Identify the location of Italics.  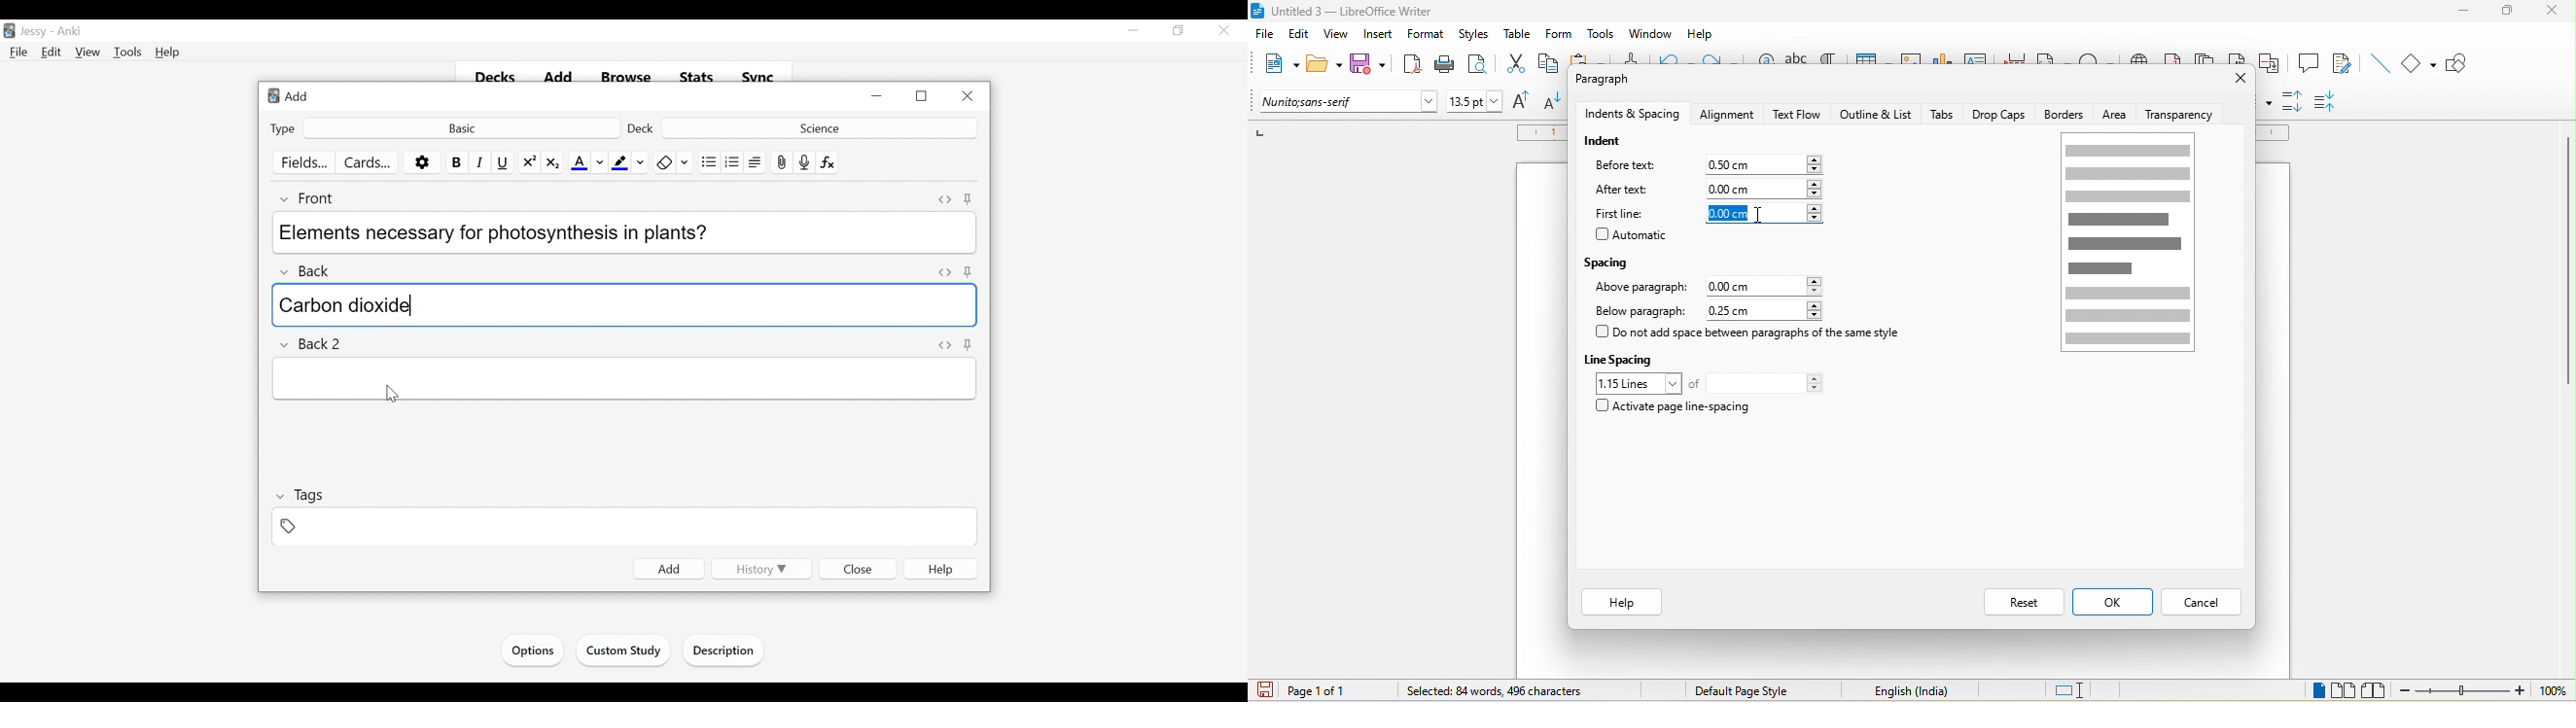
(480, 162).